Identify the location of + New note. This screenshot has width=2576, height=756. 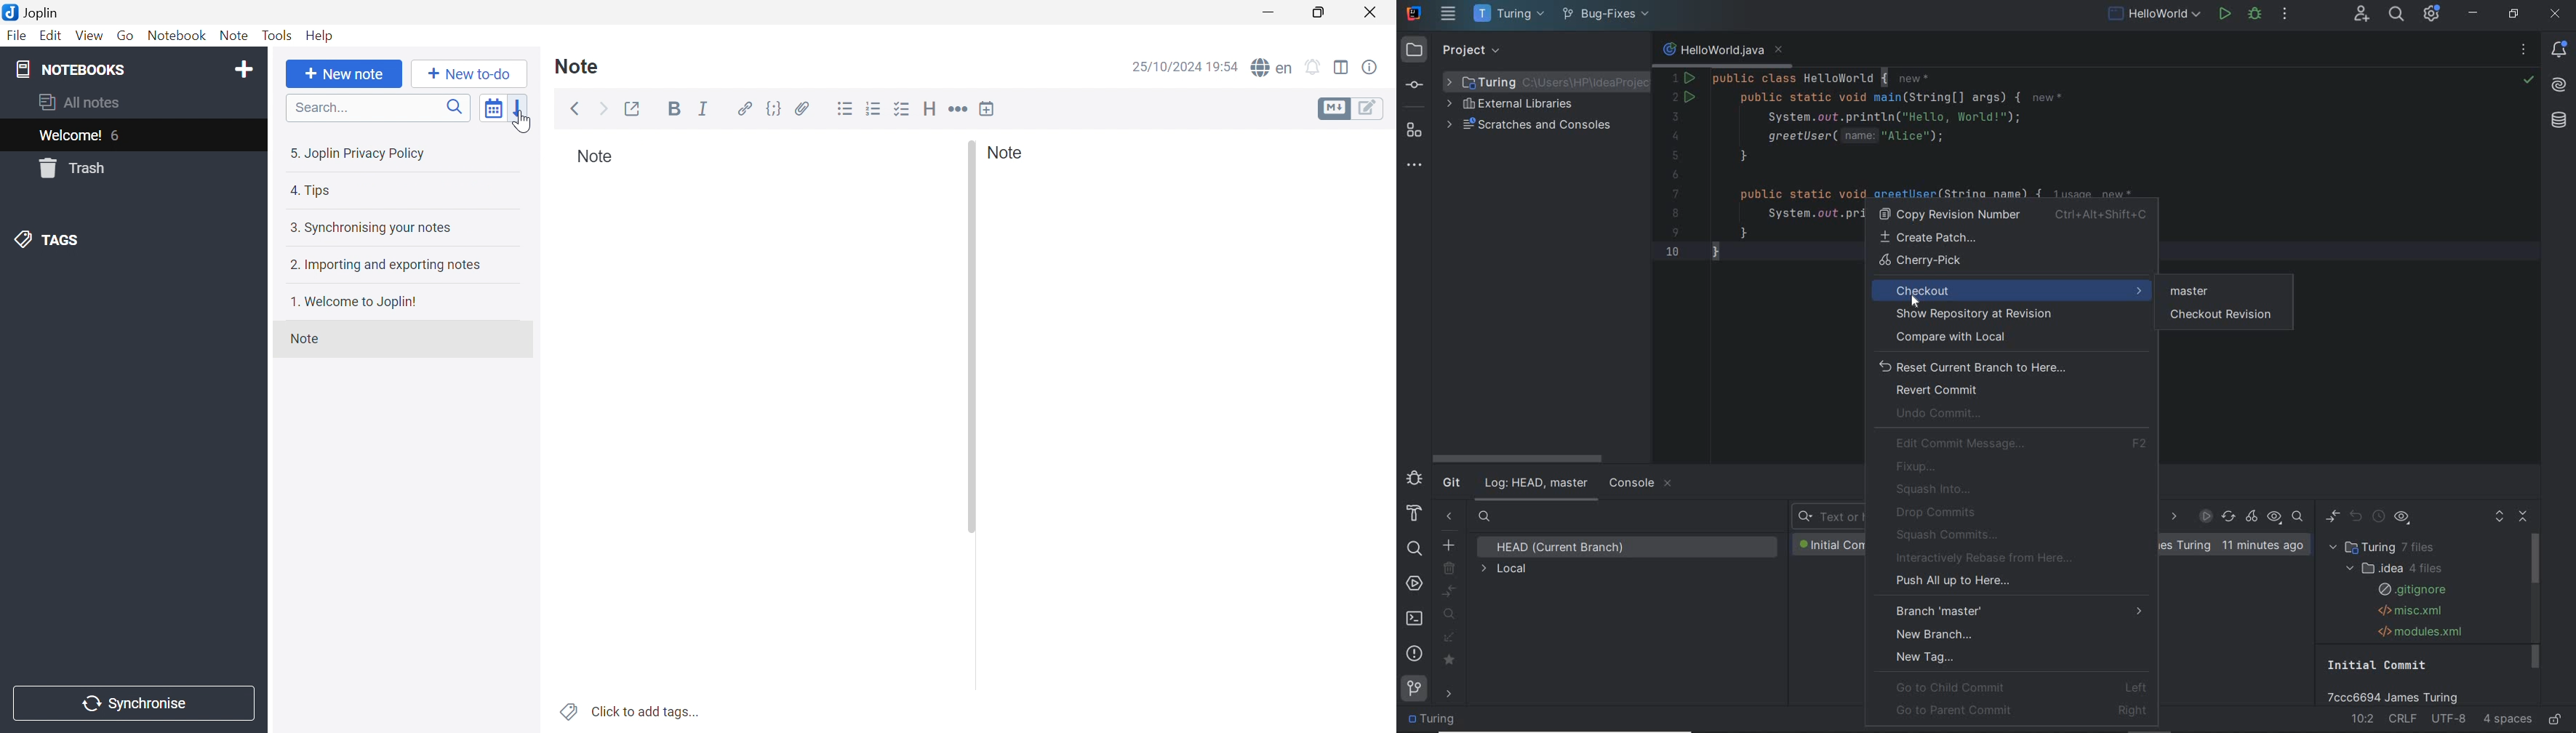
(344, 76).